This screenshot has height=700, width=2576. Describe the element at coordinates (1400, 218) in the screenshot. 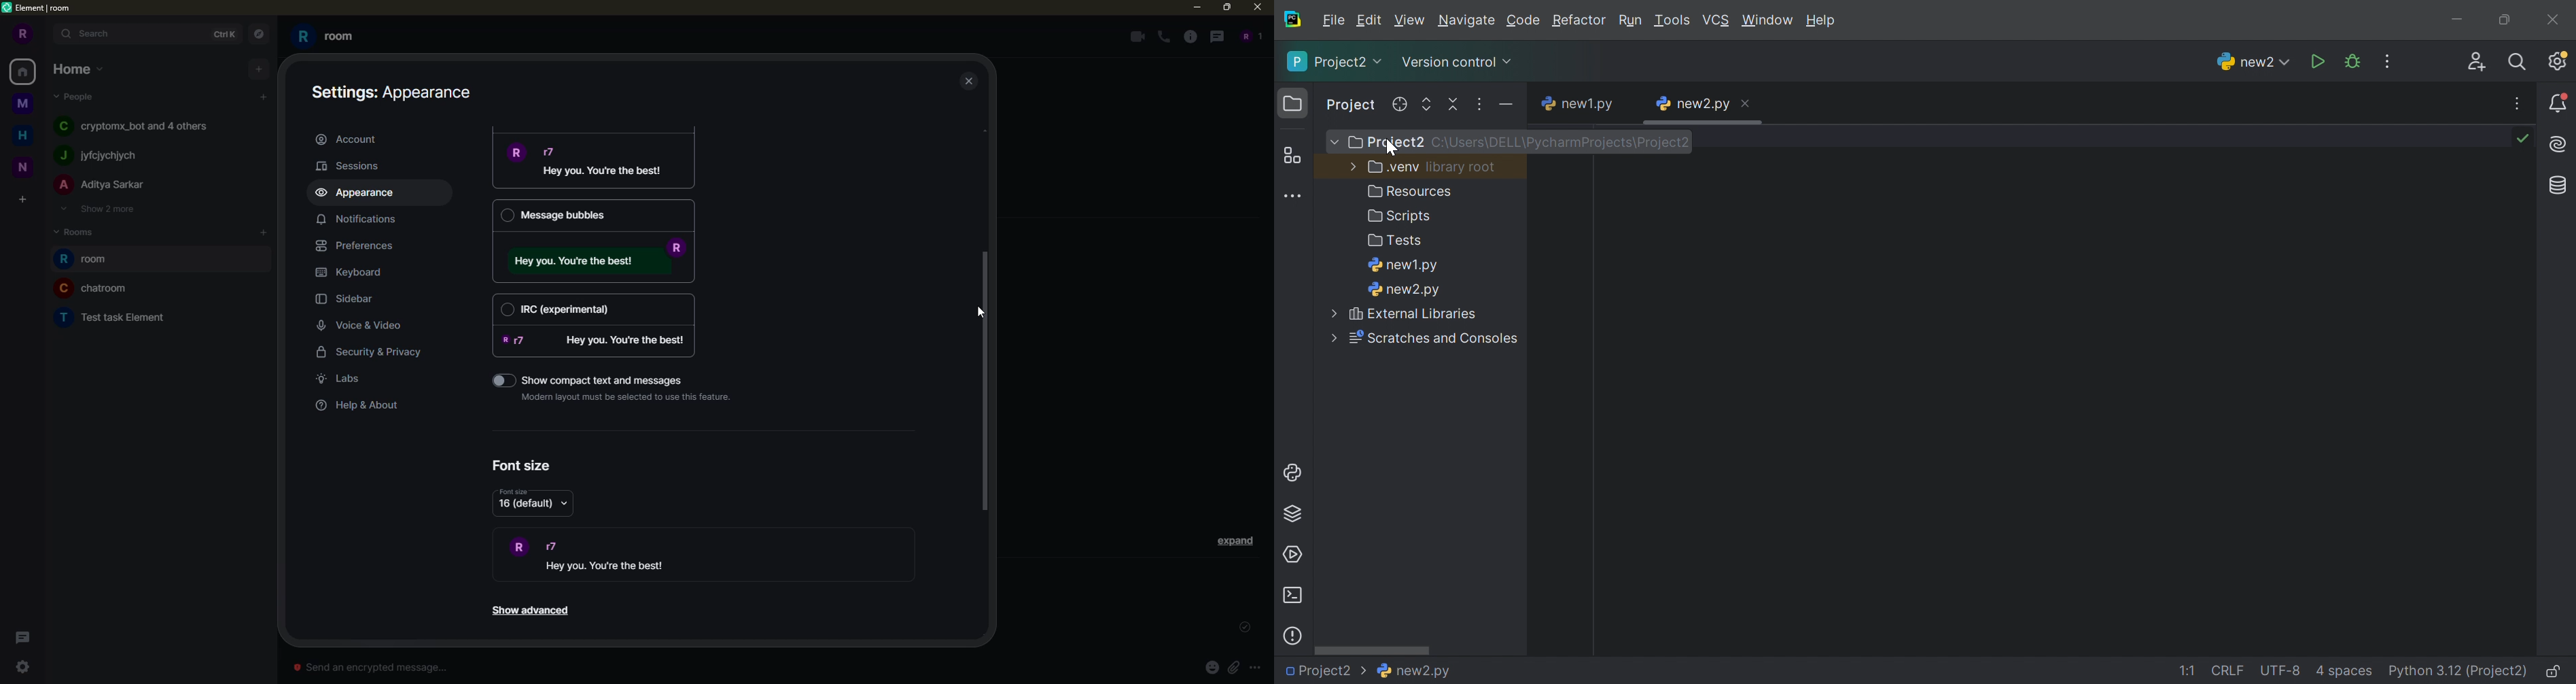

I see `Scripts` at that location.